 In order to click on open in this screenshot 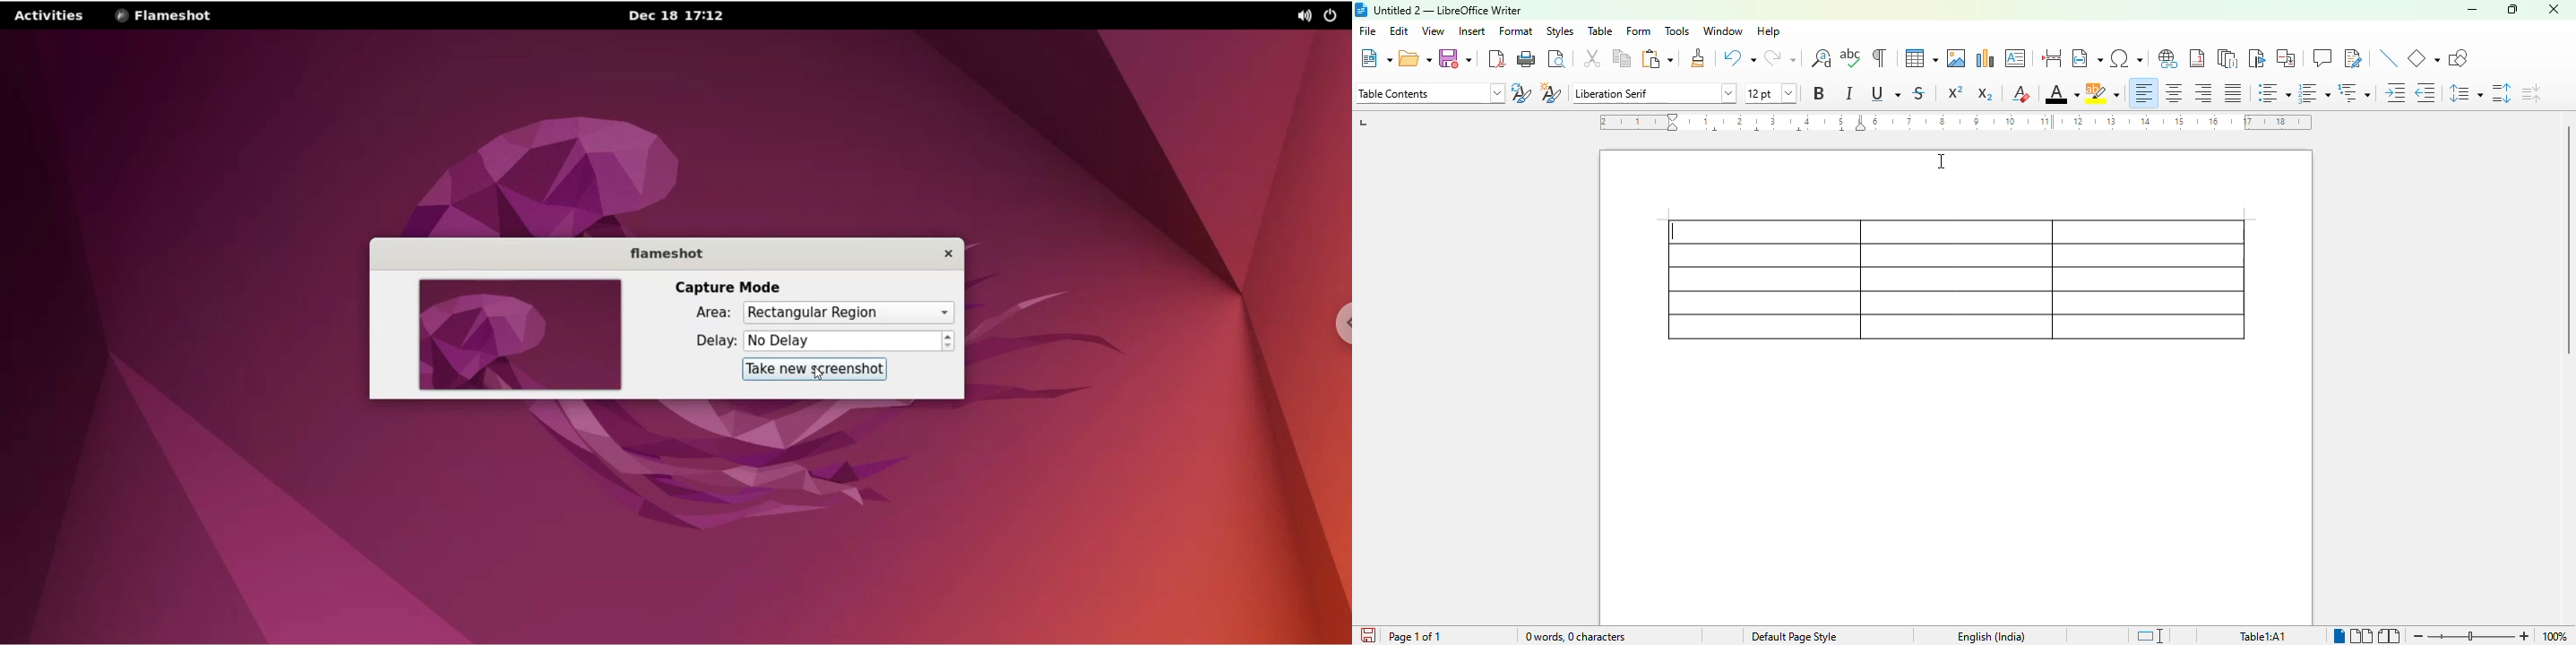, I will do `click(1416, 57)`.